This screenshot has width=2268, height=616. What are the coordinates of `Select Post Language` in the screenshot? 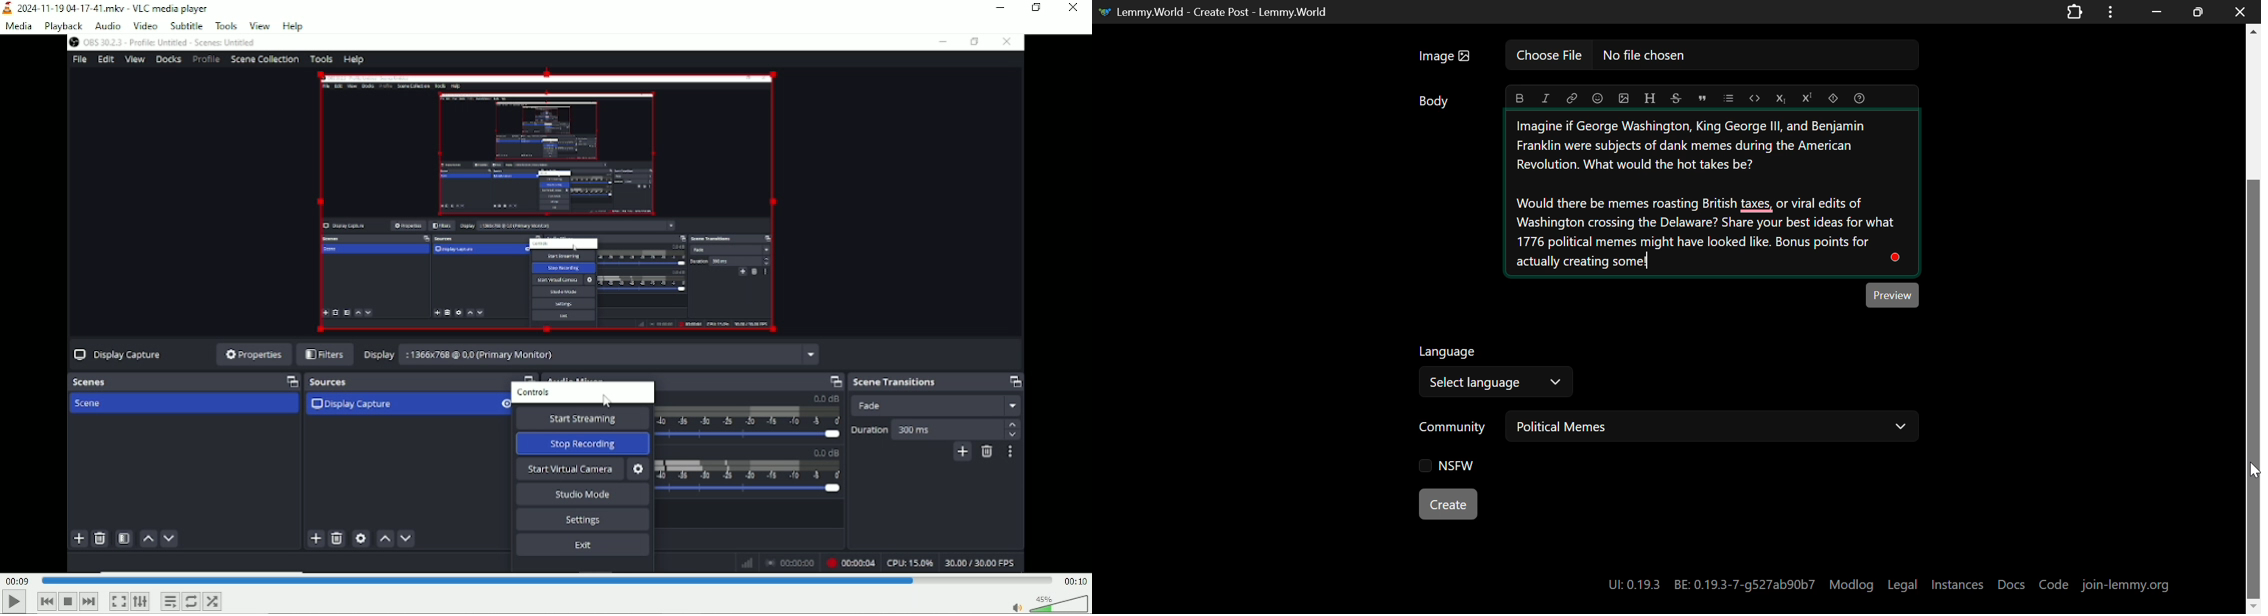 It's located at (1500, 371).